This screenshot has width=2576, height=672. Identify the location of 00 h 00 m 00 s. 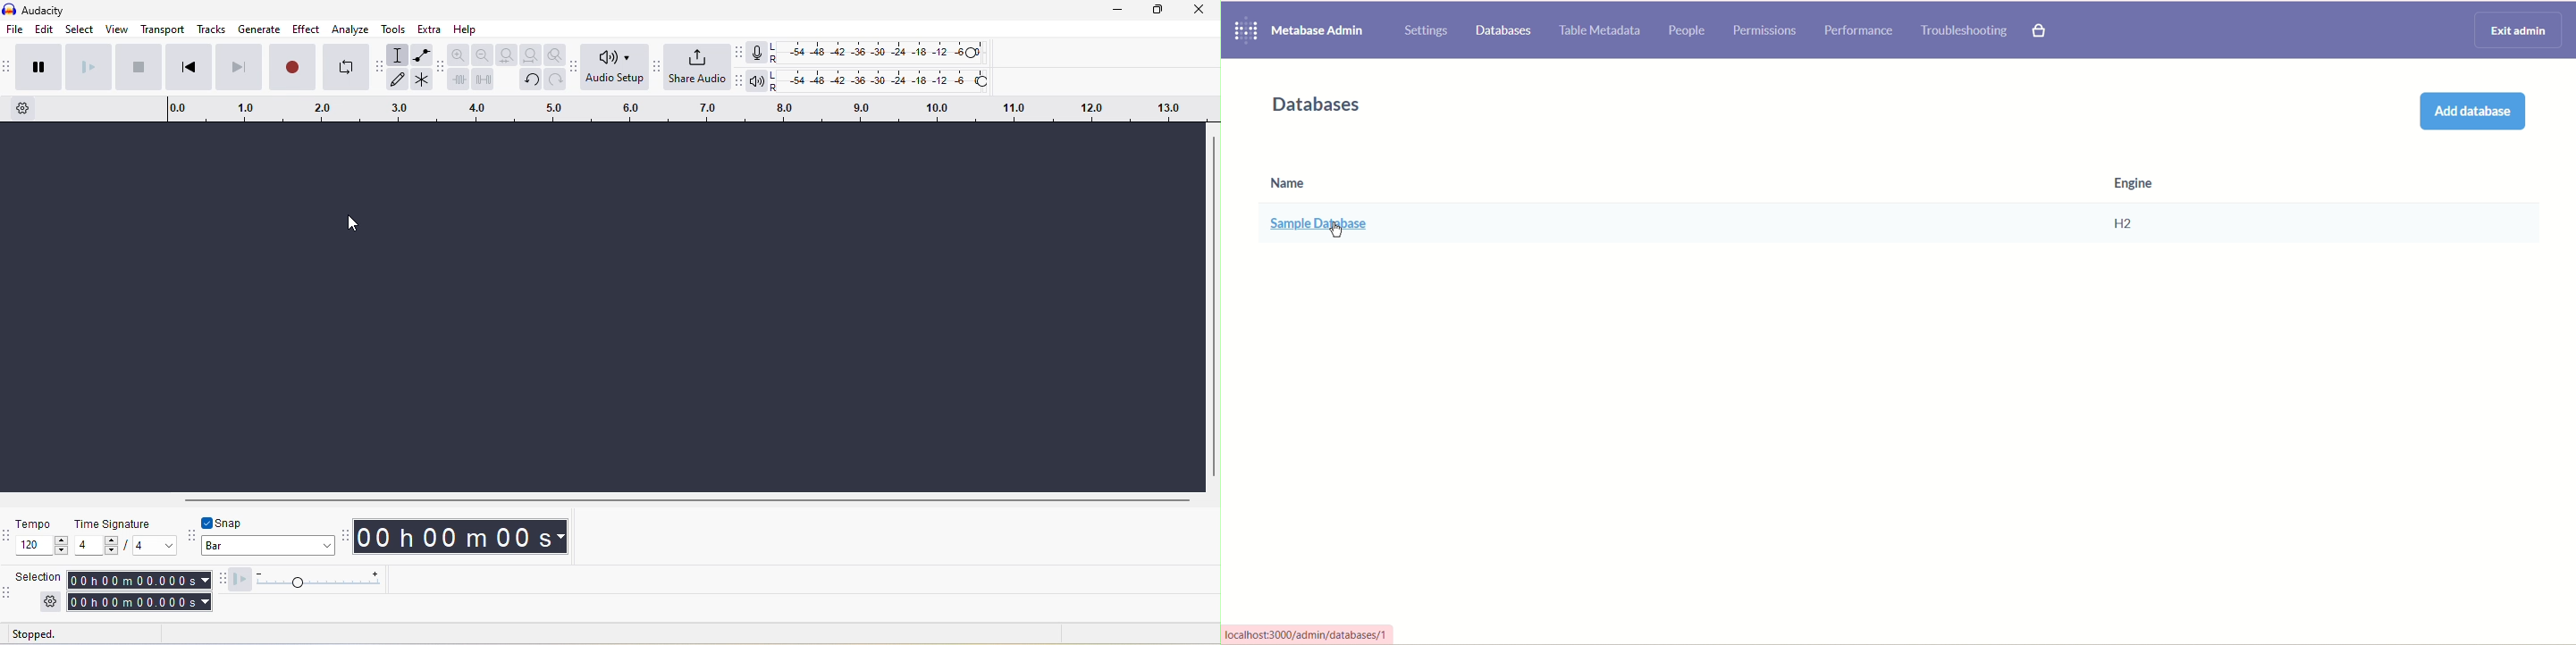
(139, 590).